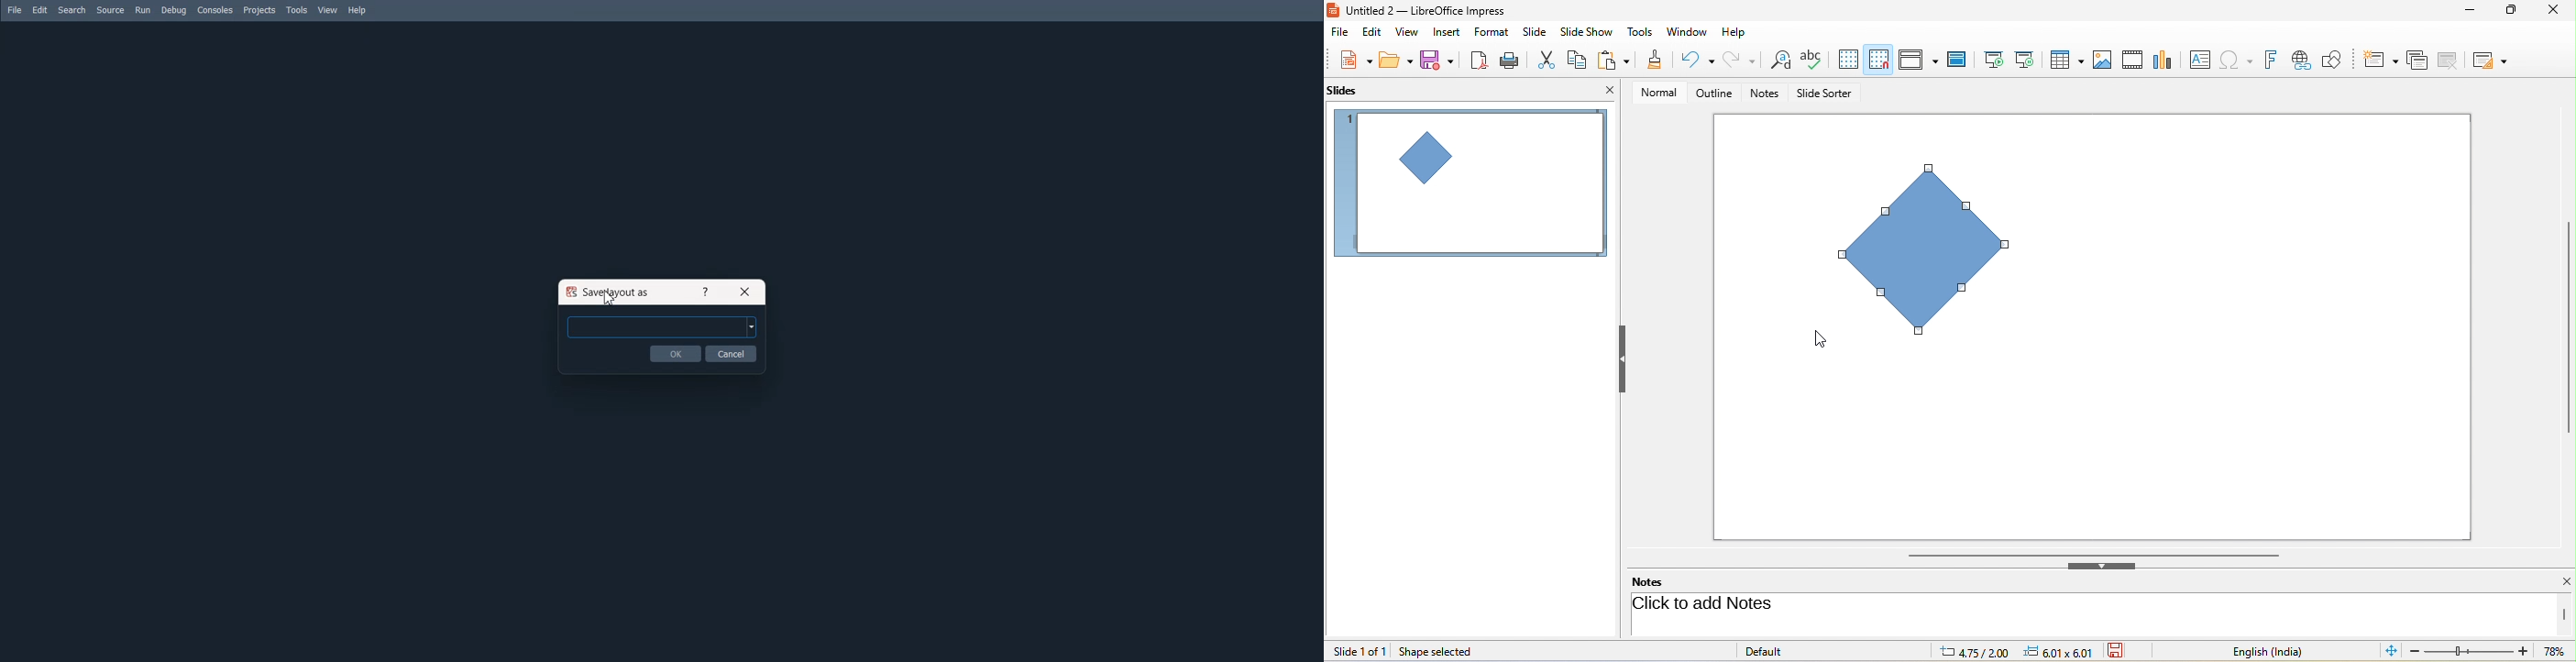  What do you see at coordinates (2093, 554) in the screenshot?
I see `horizontal scroll bar` at bounding box center [2093, 554].